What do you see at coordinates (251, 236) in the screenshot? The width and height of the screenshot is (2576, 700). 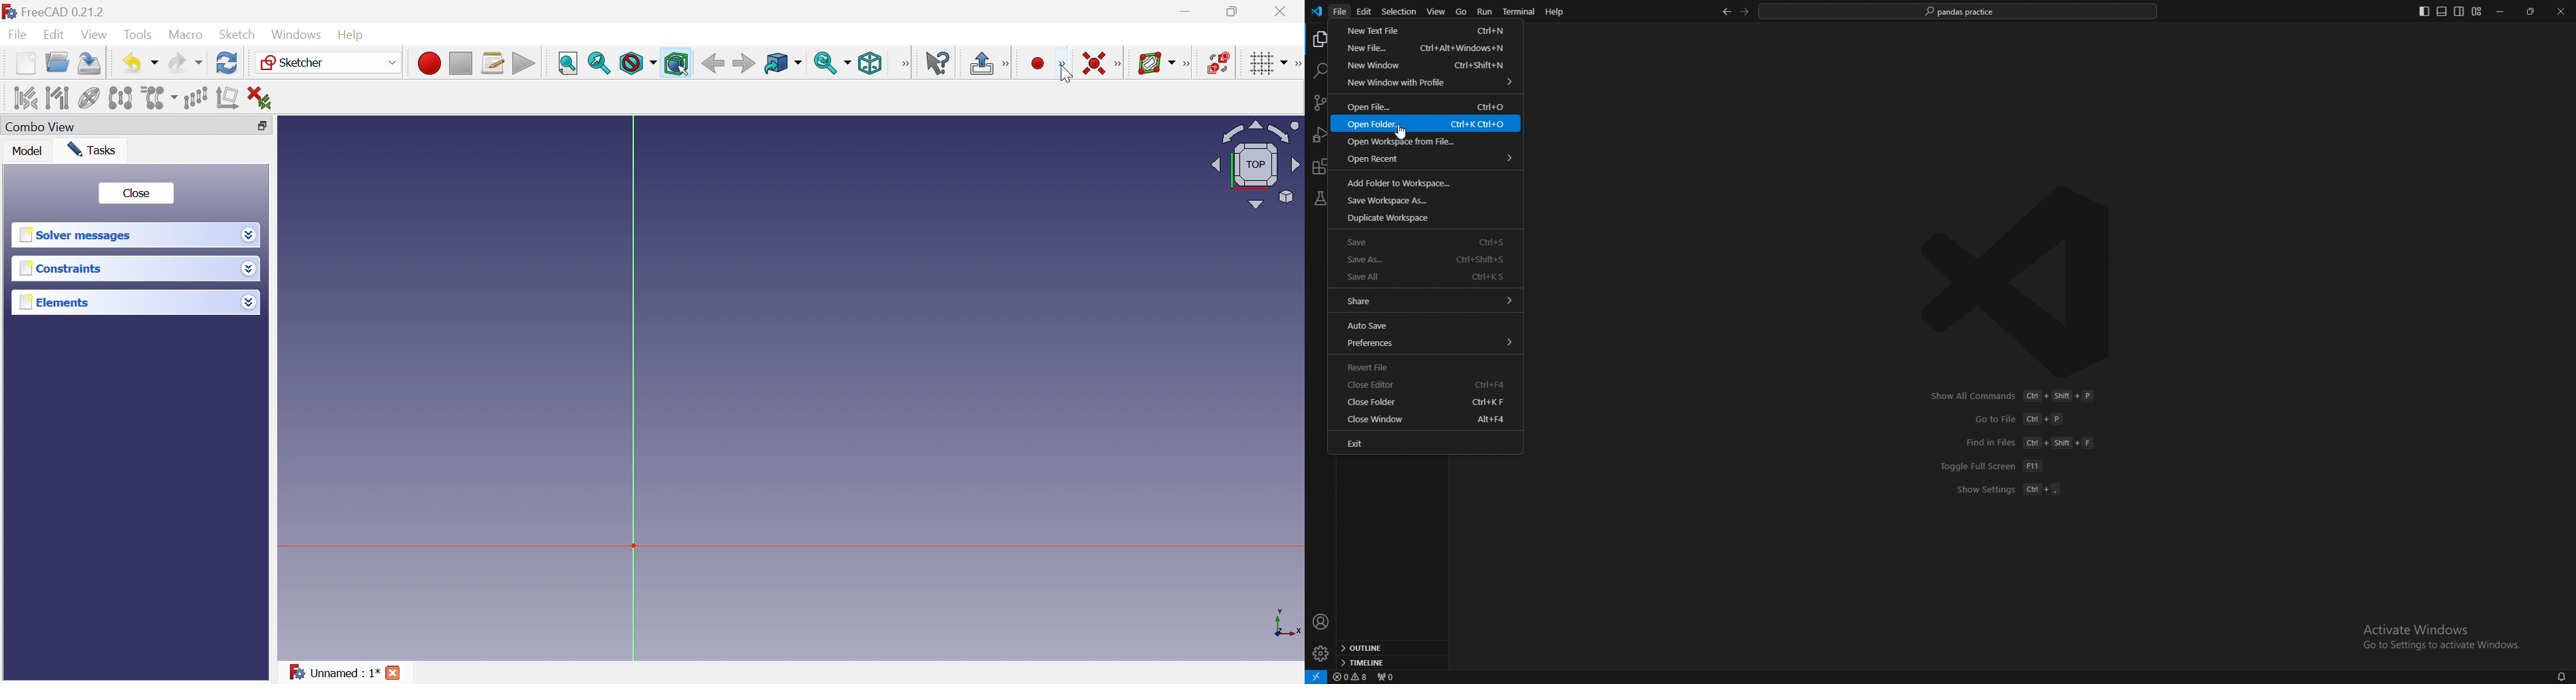 I see `Drop down` at bounding box center [251, 236].